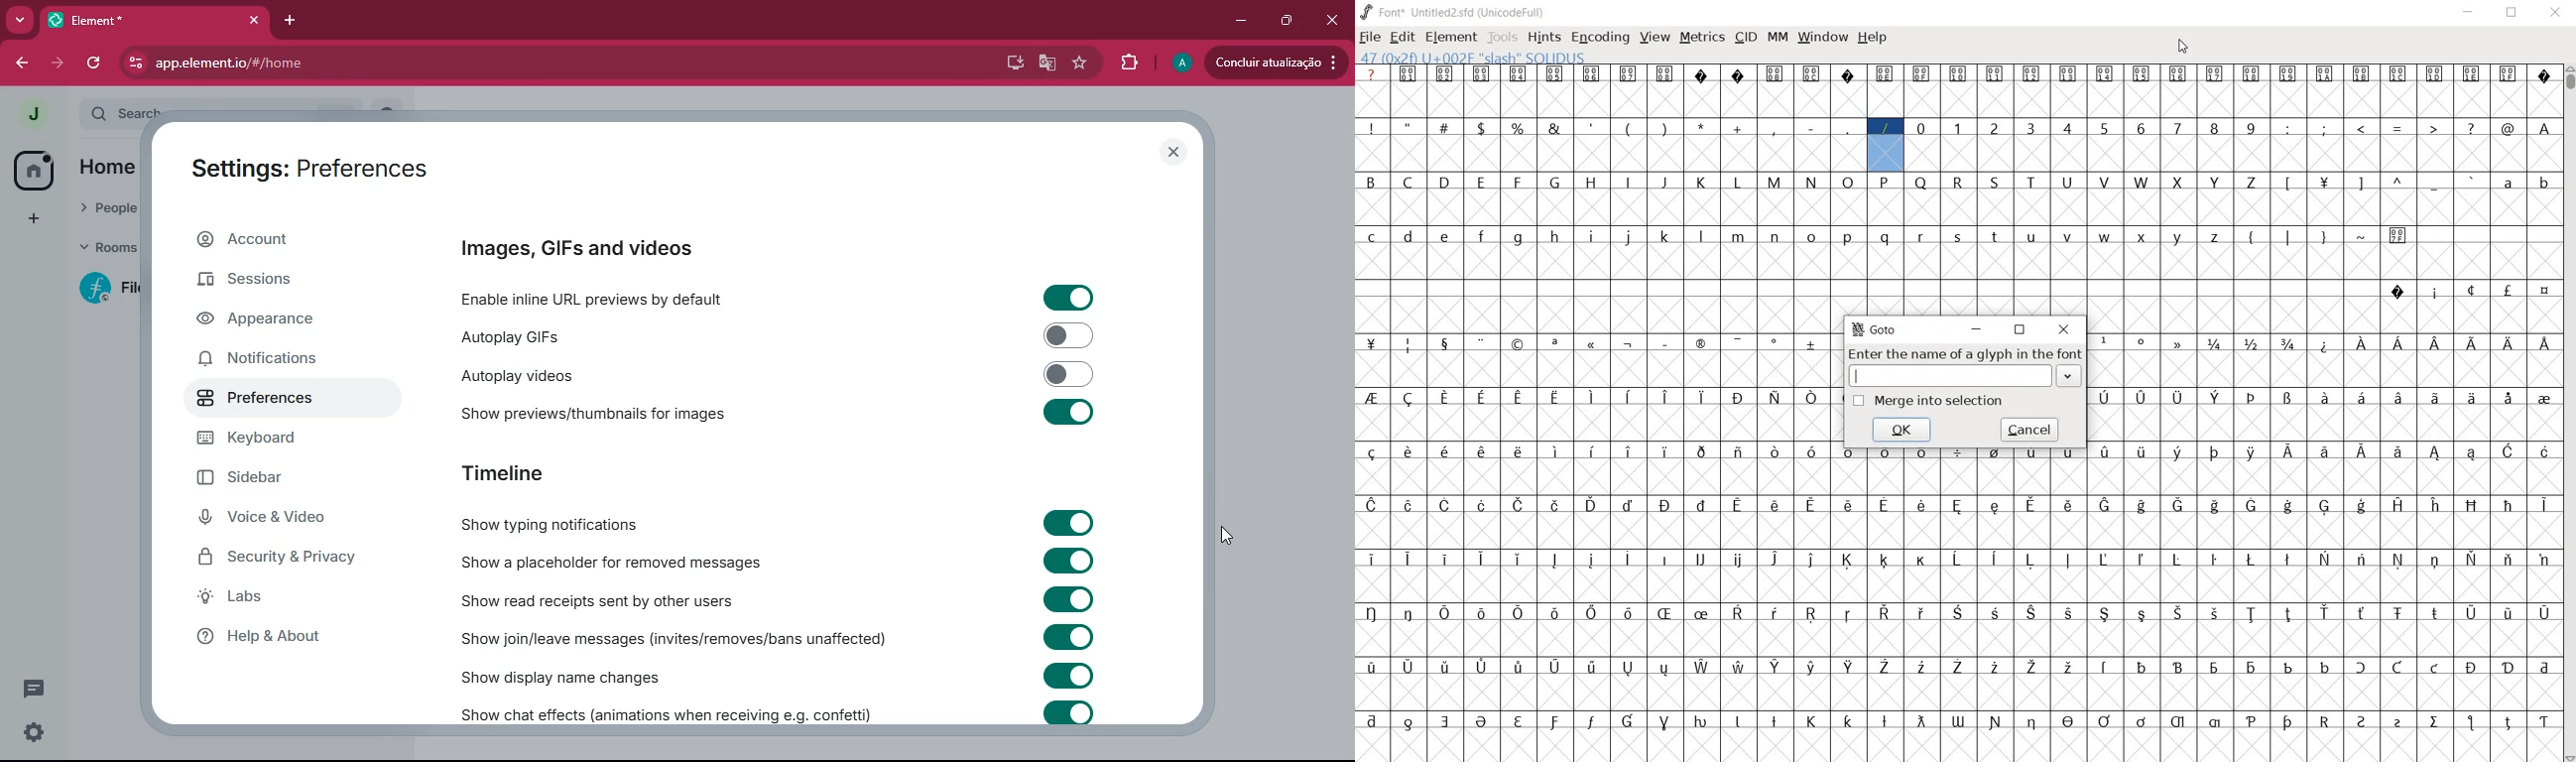  Describe the element at coordinates (2251, 453) in the screenshot. I see `glyph` at that location.